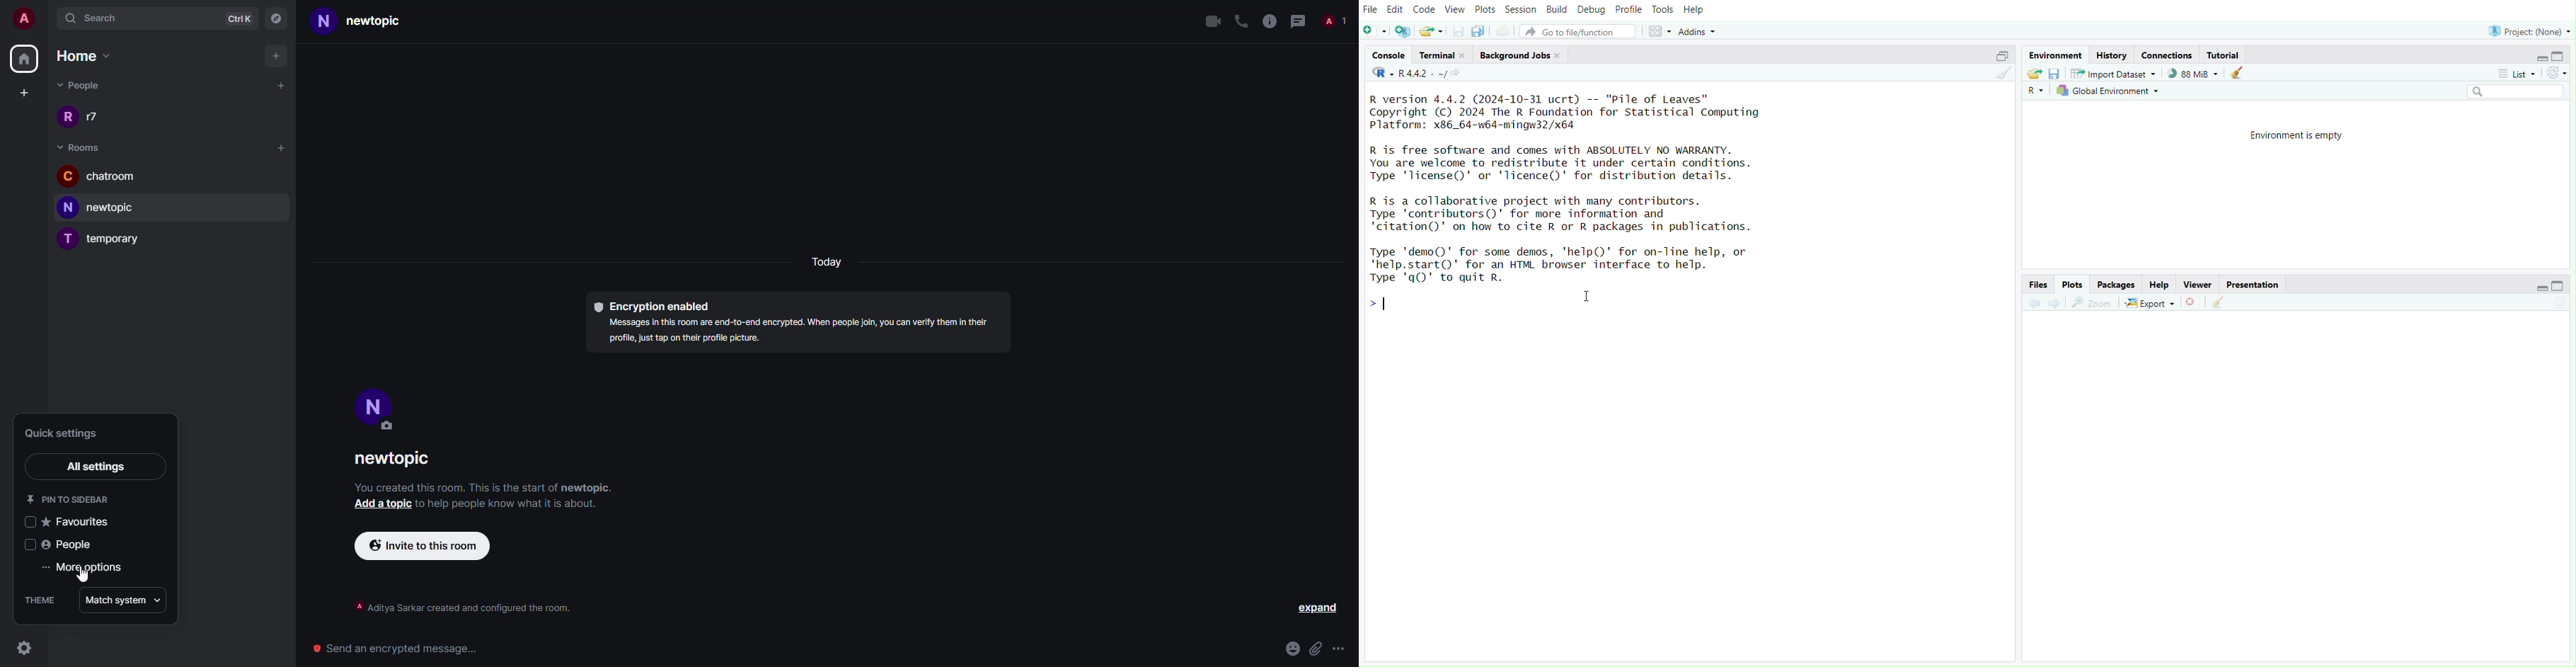 This screenshot has width=2576, height=672. What do you see at coordinates (2112, 54) in the screenshot?
I see `History` at bounding box center [2112, 54].